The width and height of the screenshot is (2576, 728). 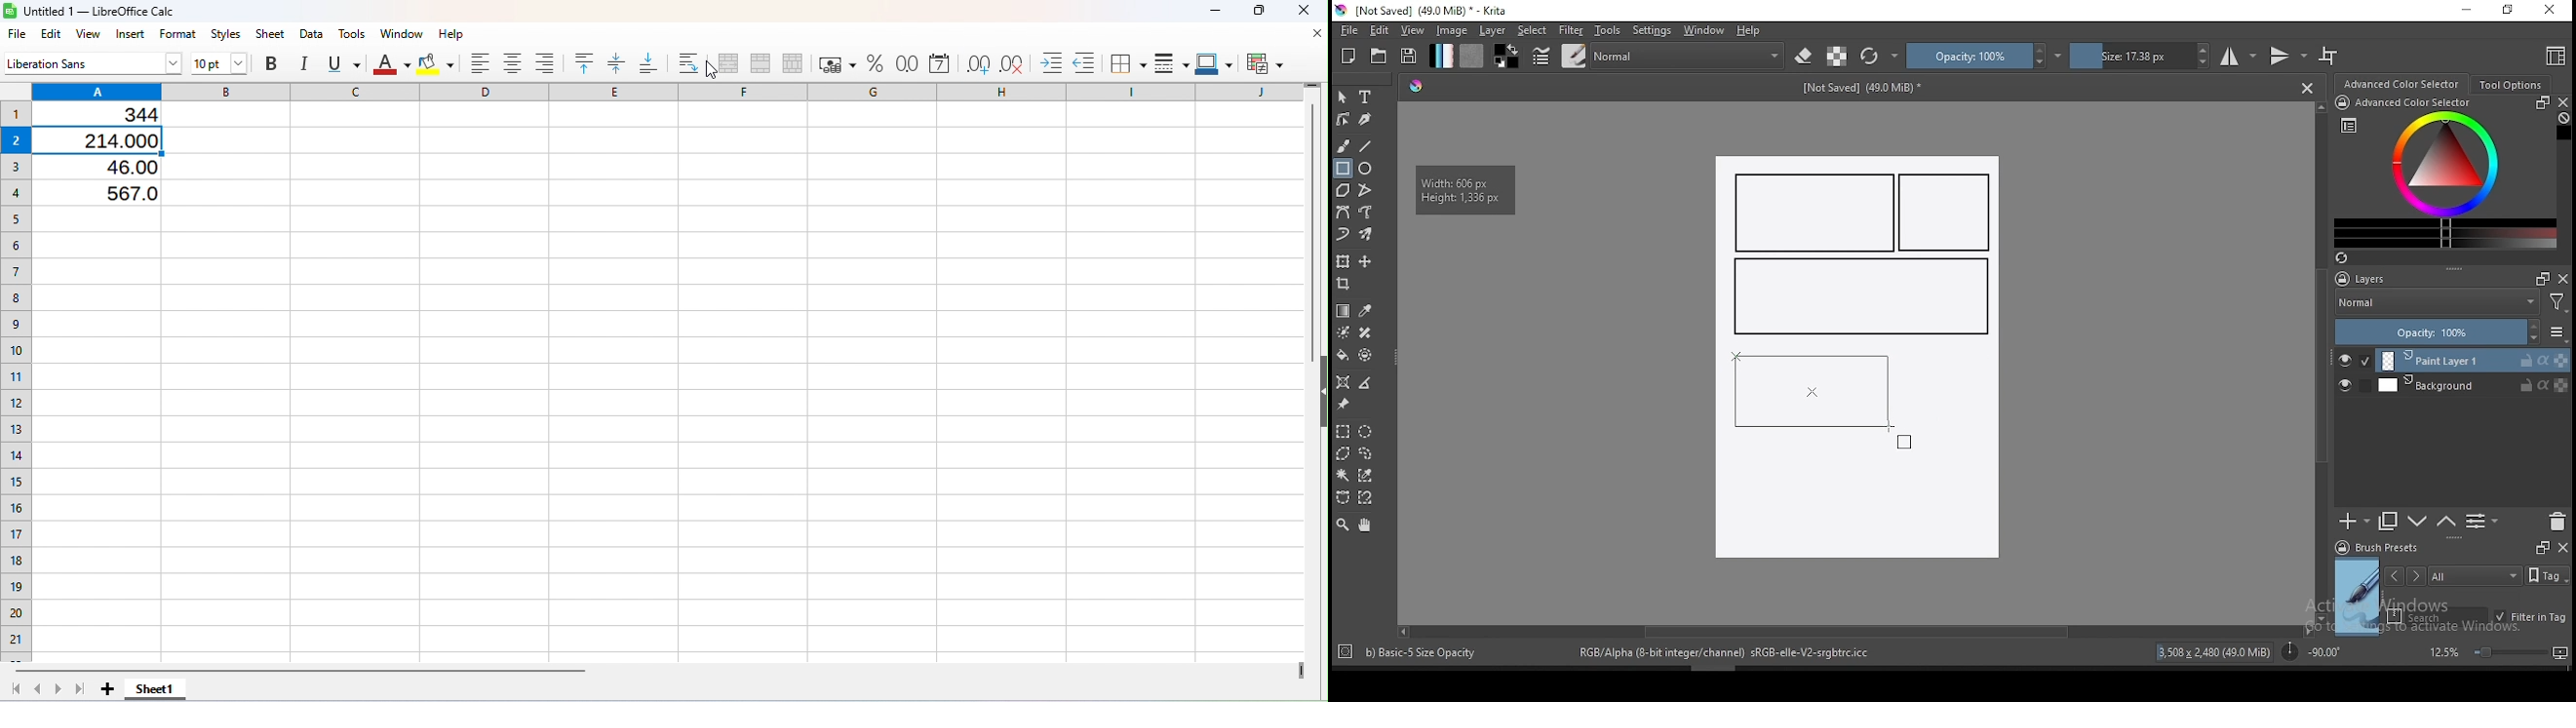 What do you see at coordinates (179, 34) in the screenshot?
I see `Format` at bounding box center [179, 34].